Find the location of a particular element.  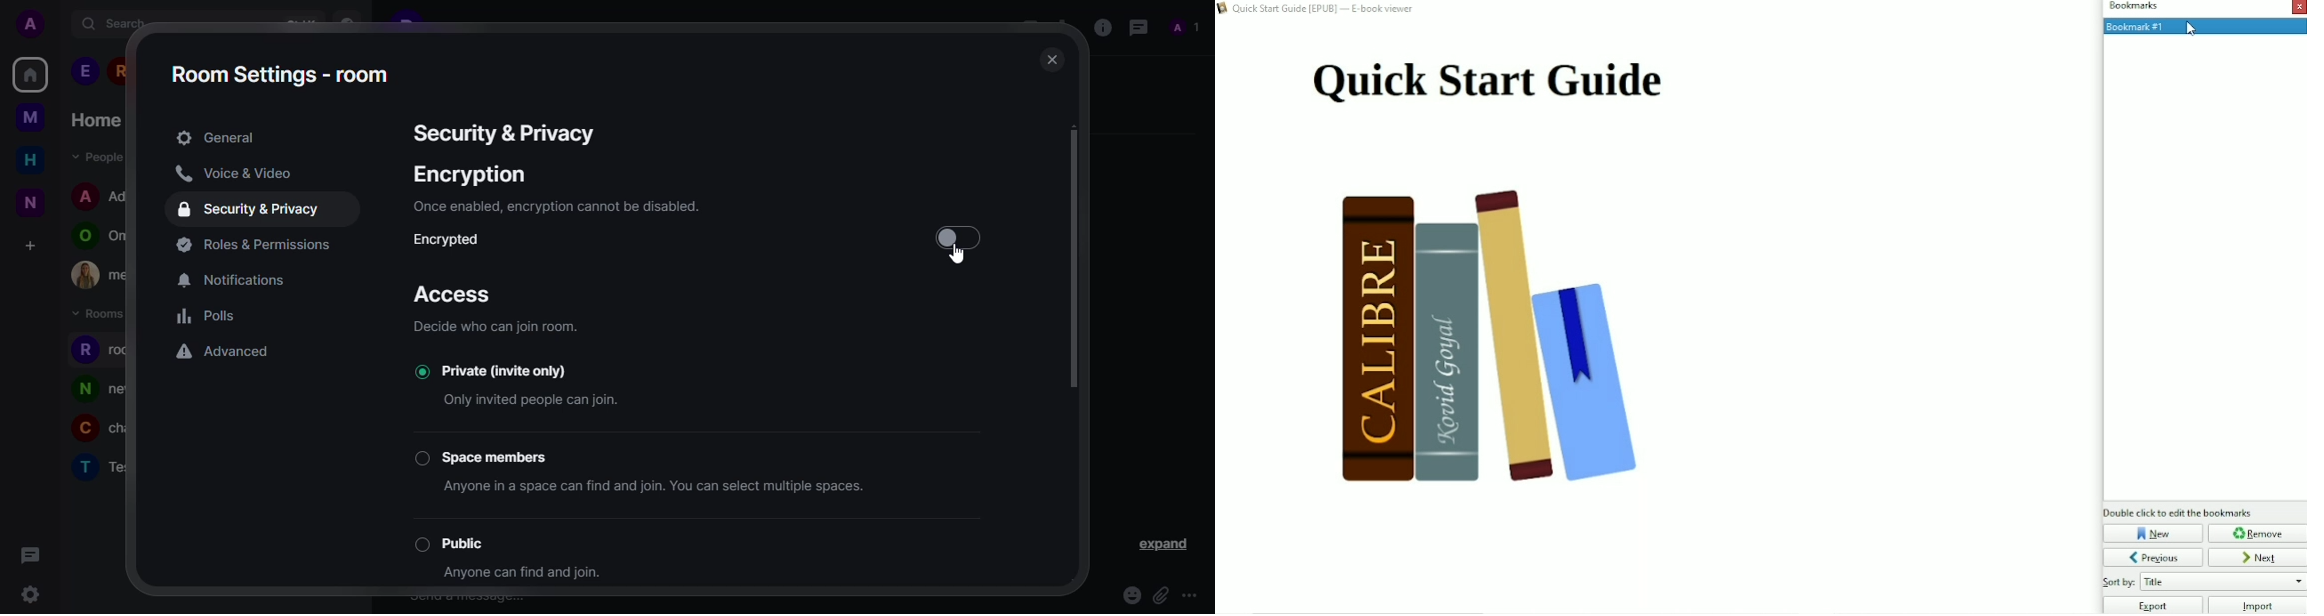

info- decide who can join room is located at coordinates (498, 326).